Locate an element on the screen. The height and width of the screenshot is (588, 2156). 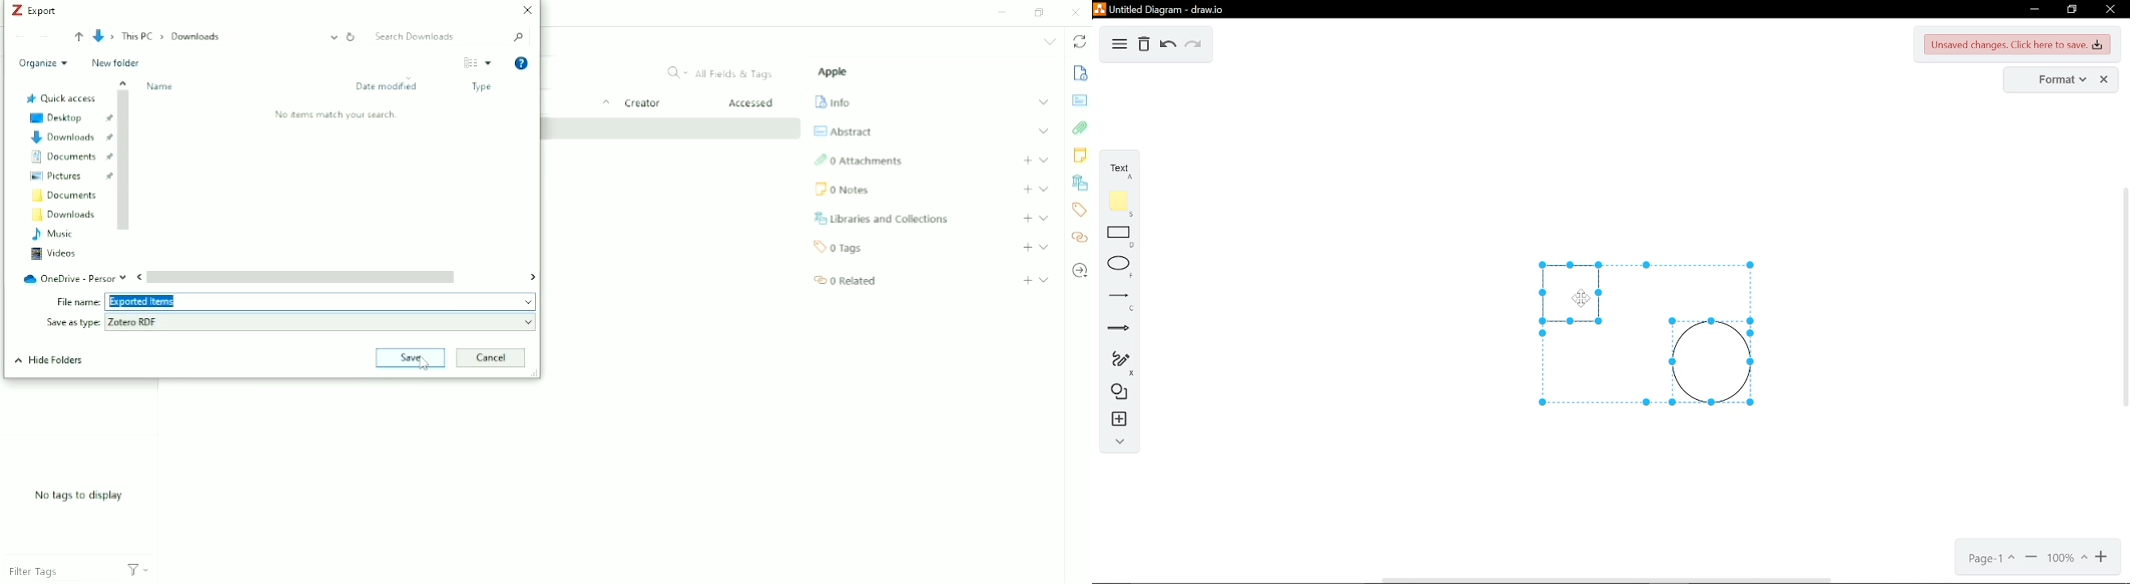
ellipse is located at coordinates (1116, 268).